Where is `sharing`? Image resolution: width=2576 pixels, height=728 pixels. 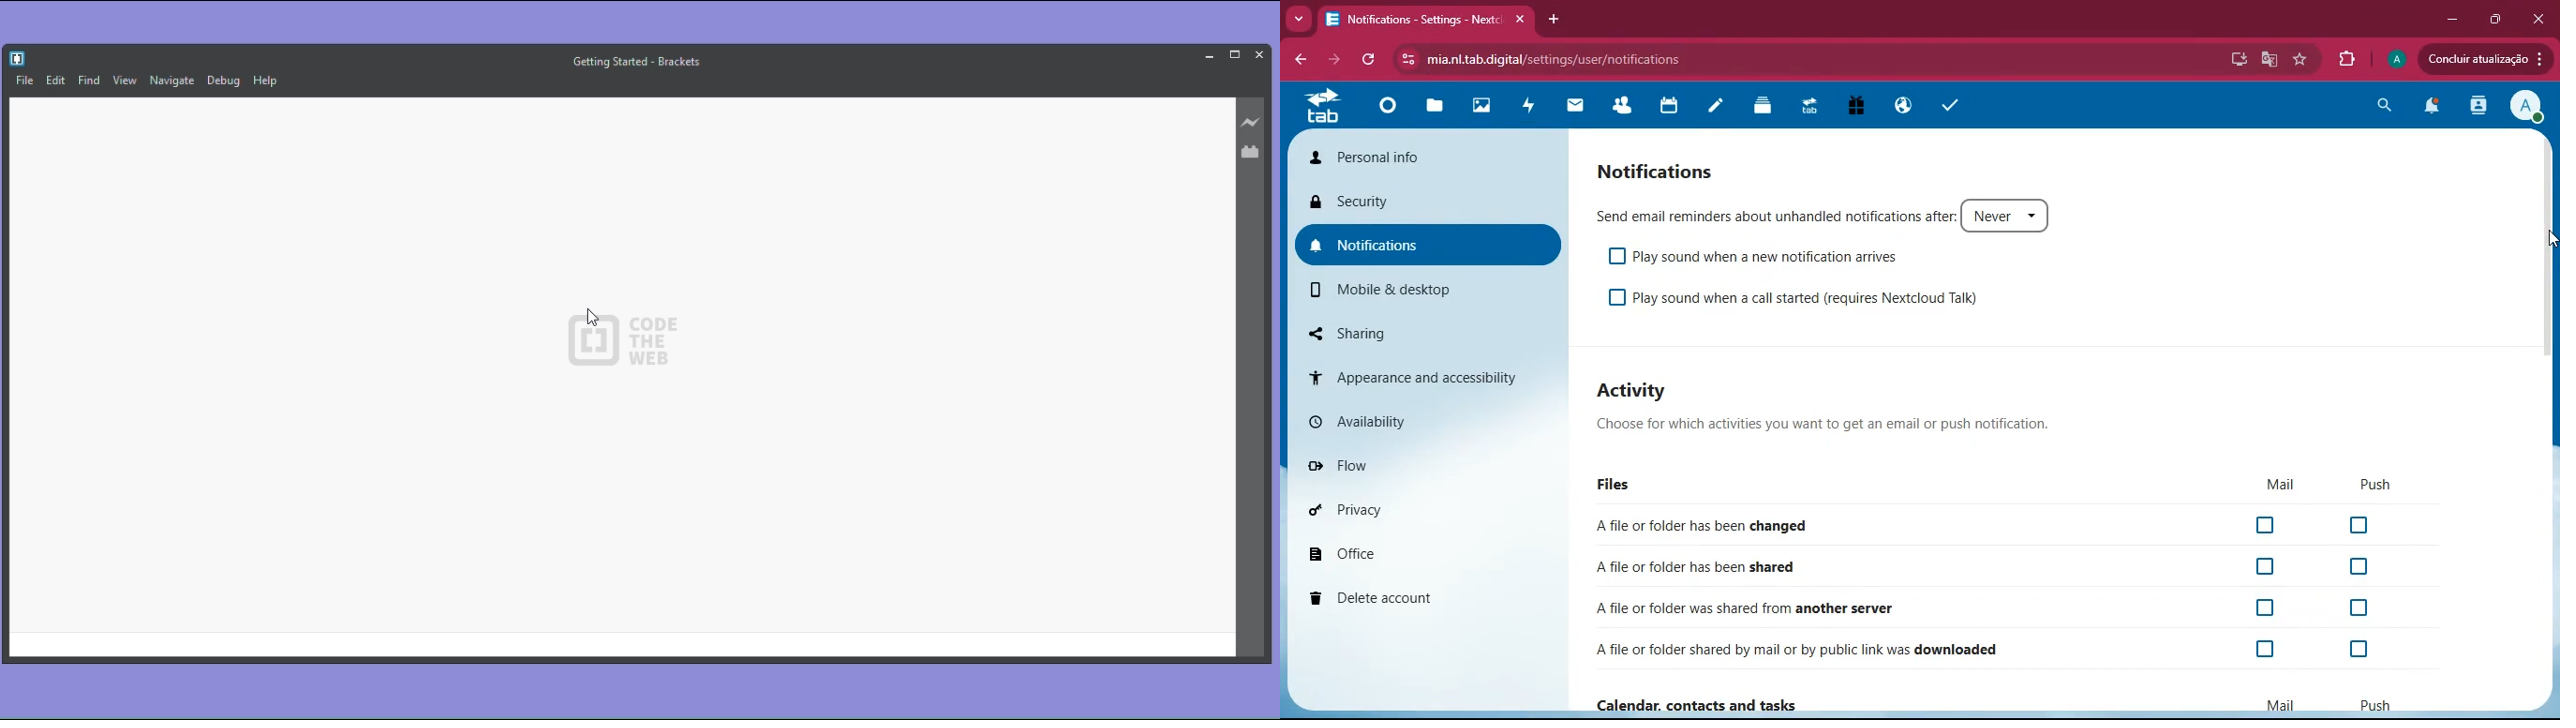 sharing is located at coordinates (1392, 331).